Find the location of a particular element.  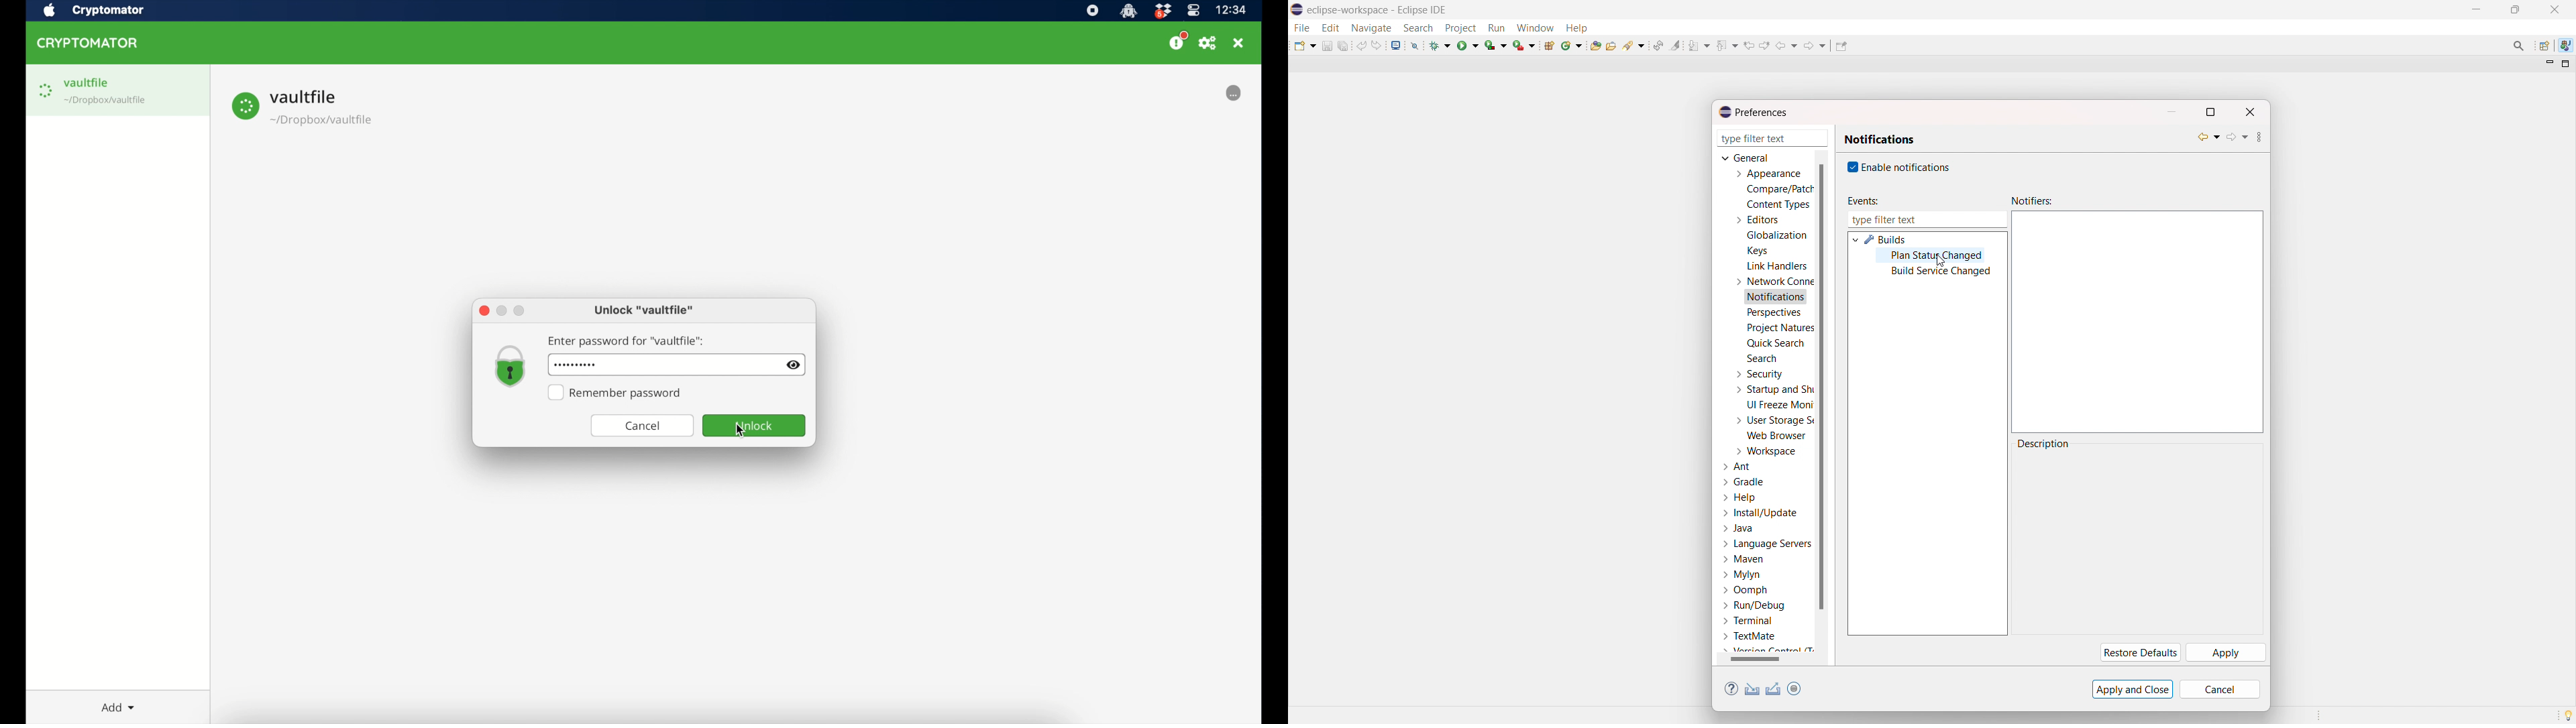

cryptomator is located at coordinates (87, 42).